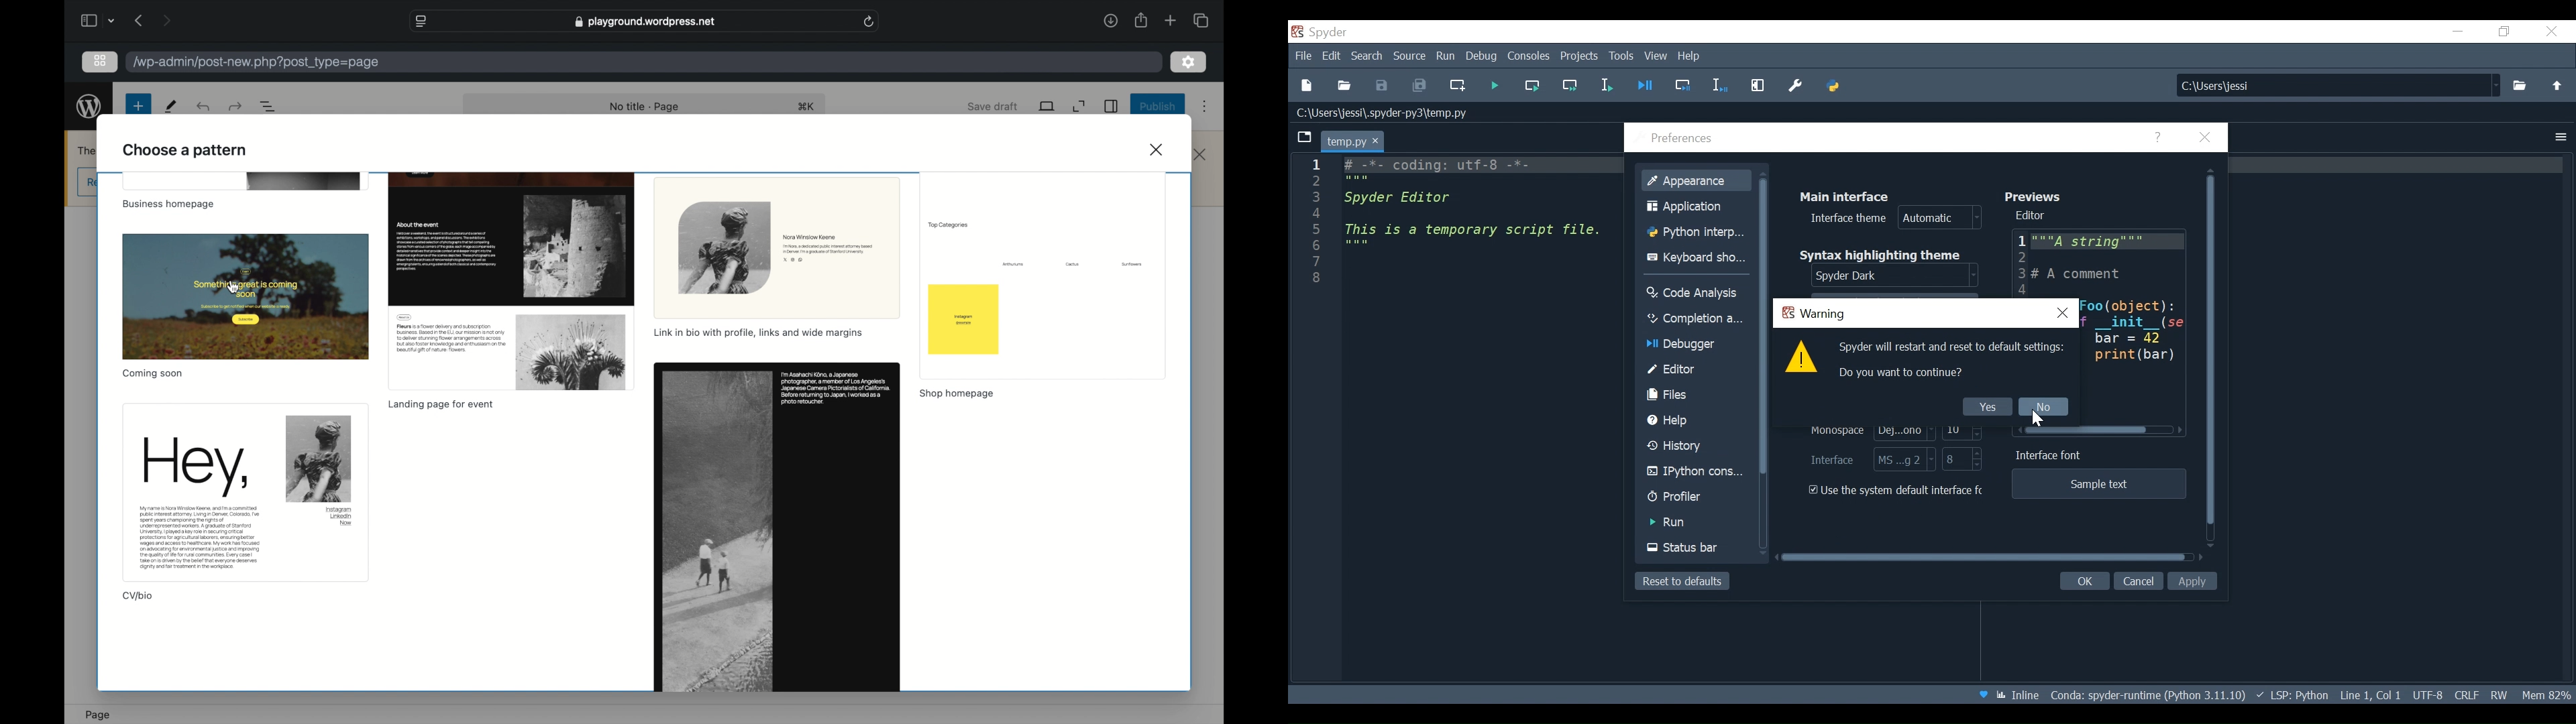  Describe the element at coordinates (1695, 547) in the screenshot. I see `Status bar` at that location.